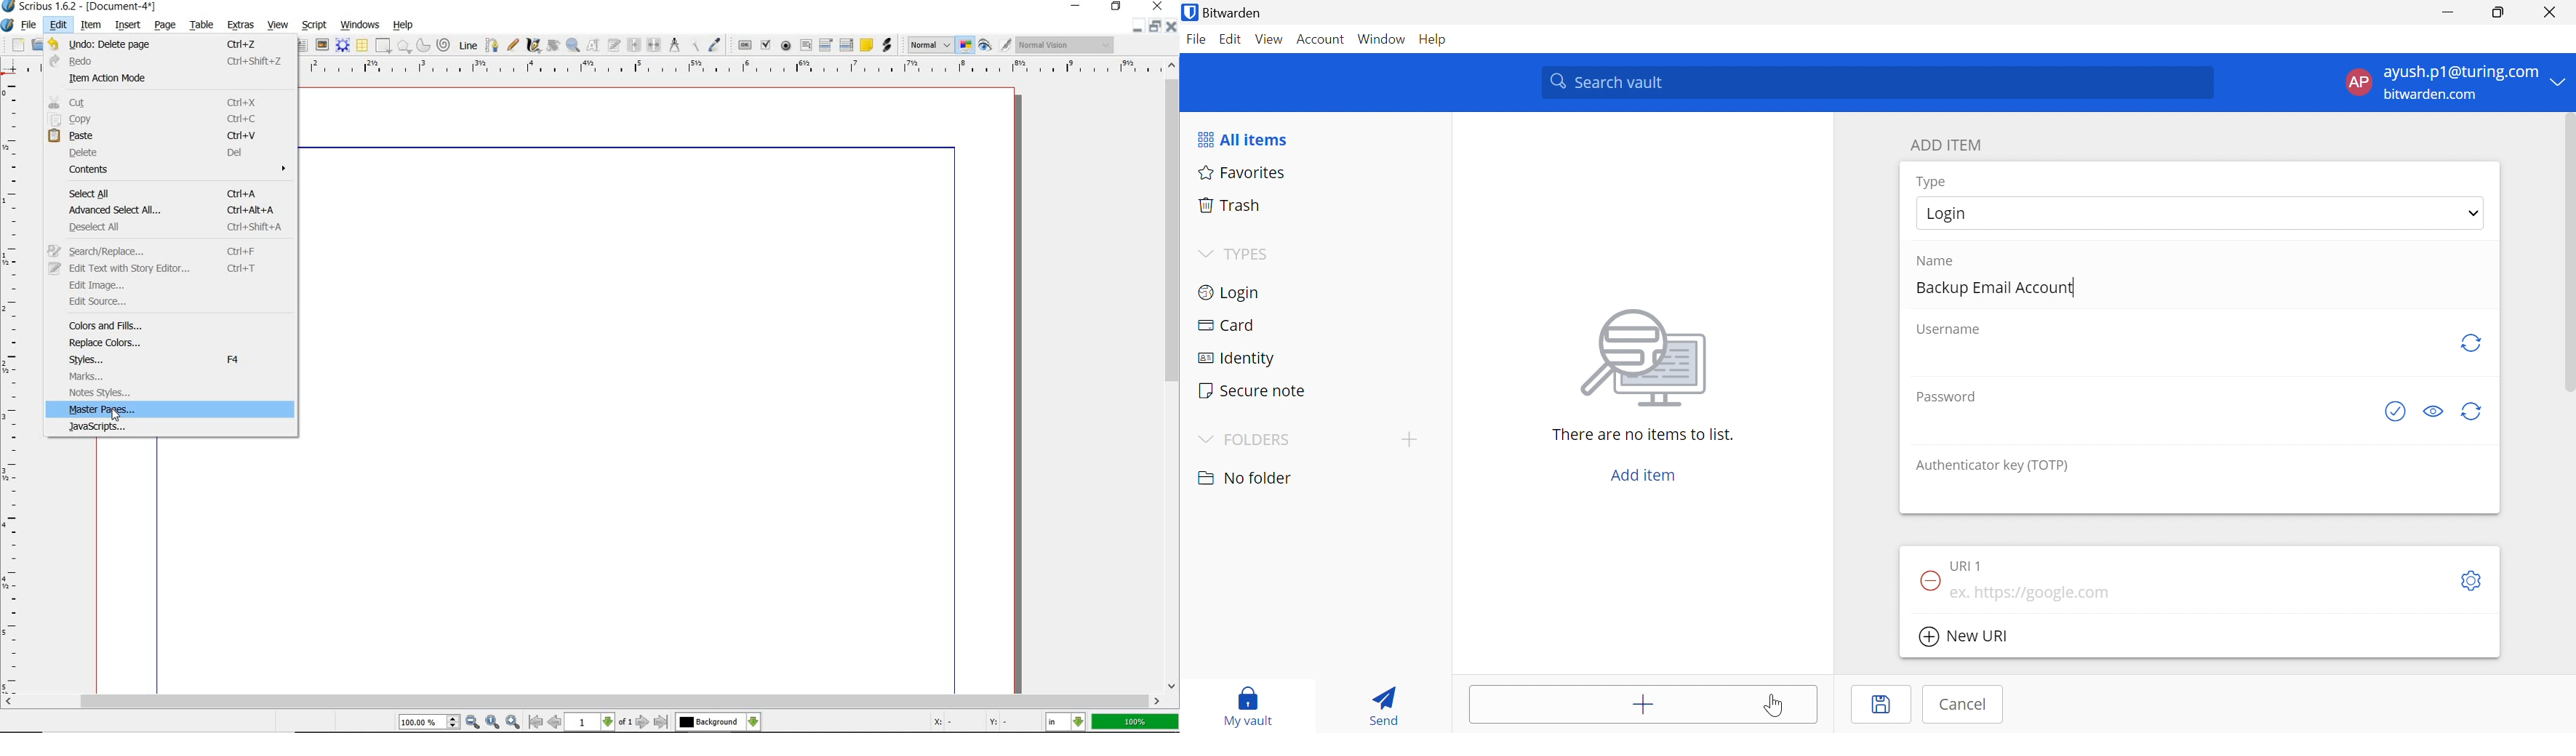  I want to click on undo: delete page, so click(171, 42).